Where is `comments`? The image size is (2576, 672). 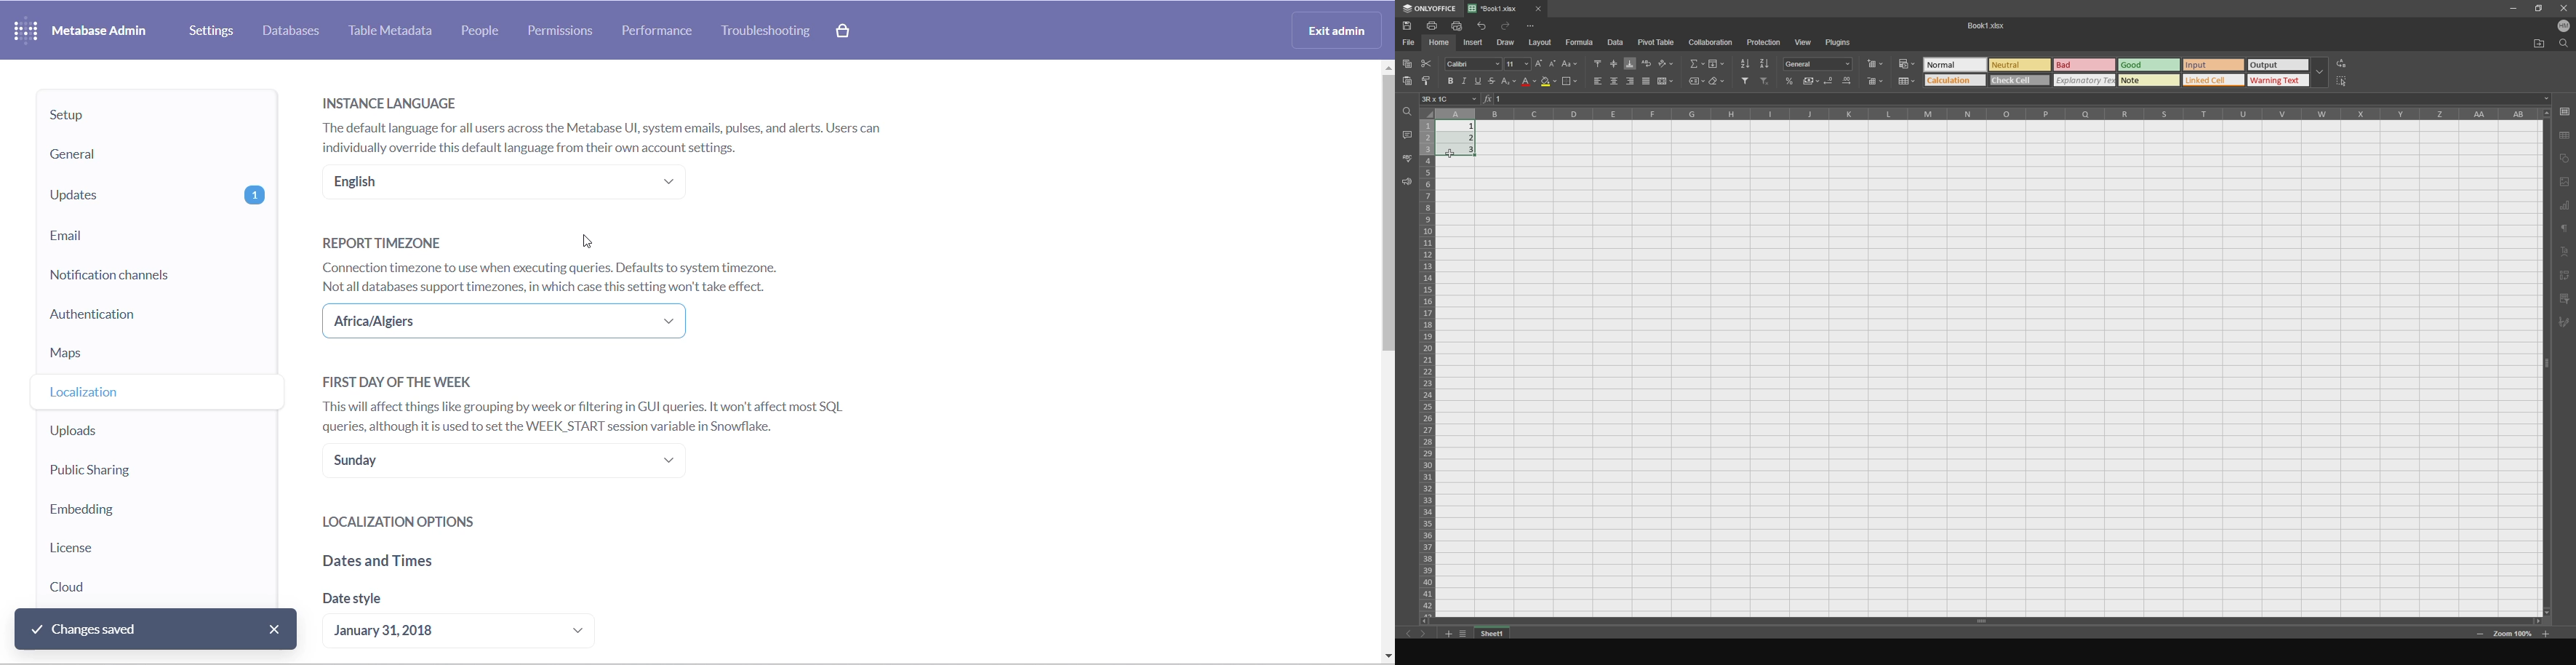 comments is located at coordinates (1405, 134).